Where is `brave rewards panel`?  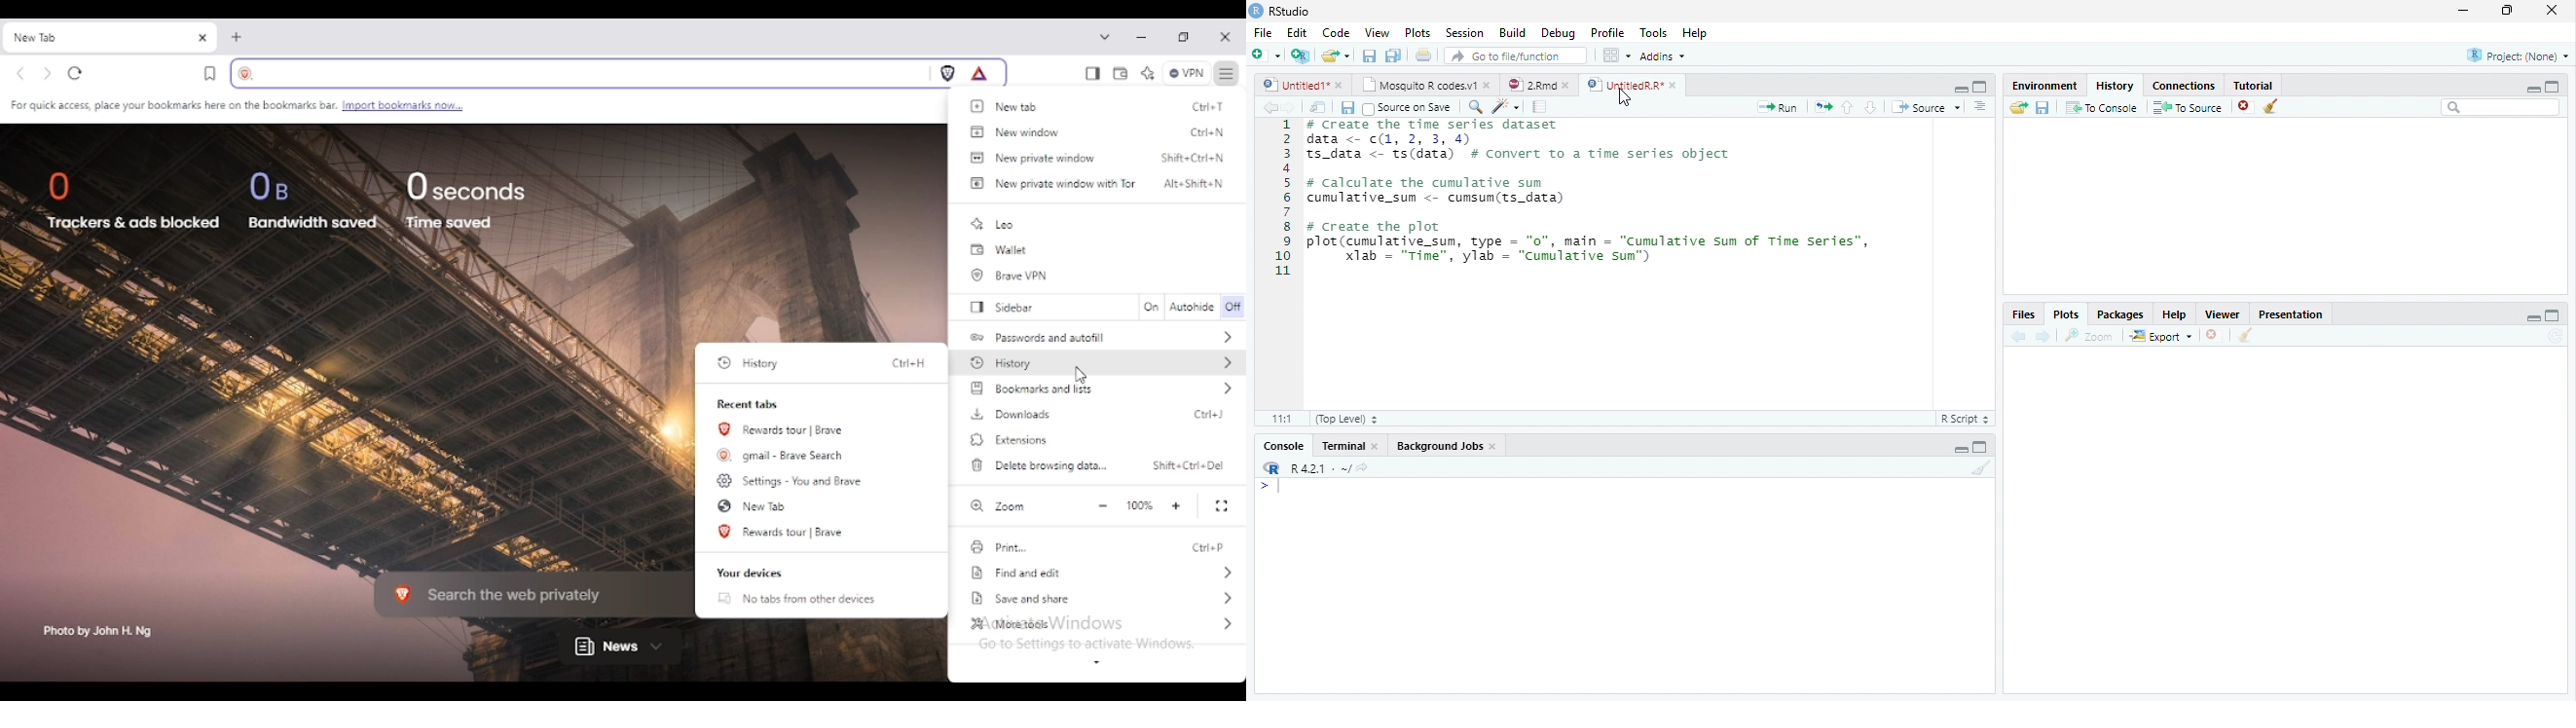
brave rewards panel is located at coordinates (979, 73).